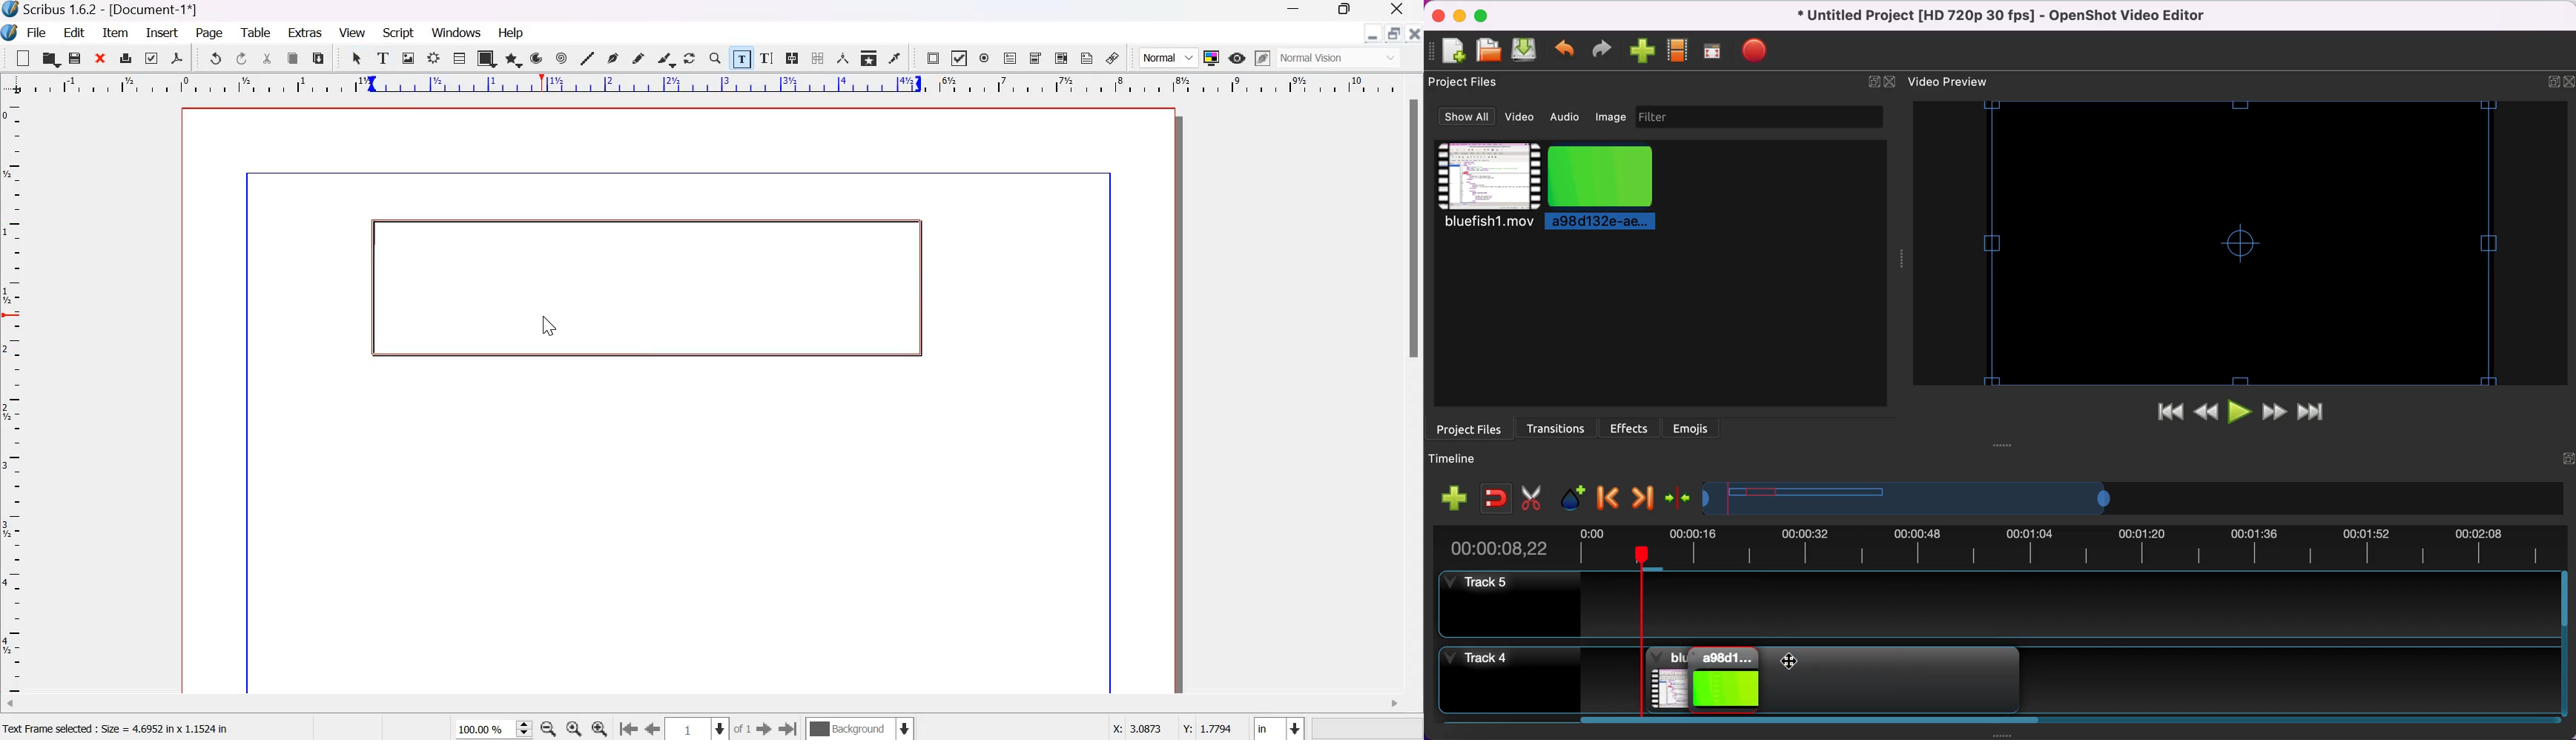 This screenshot has height=756, width=2576. I want to click on center the timeline, so click(1679, 497).